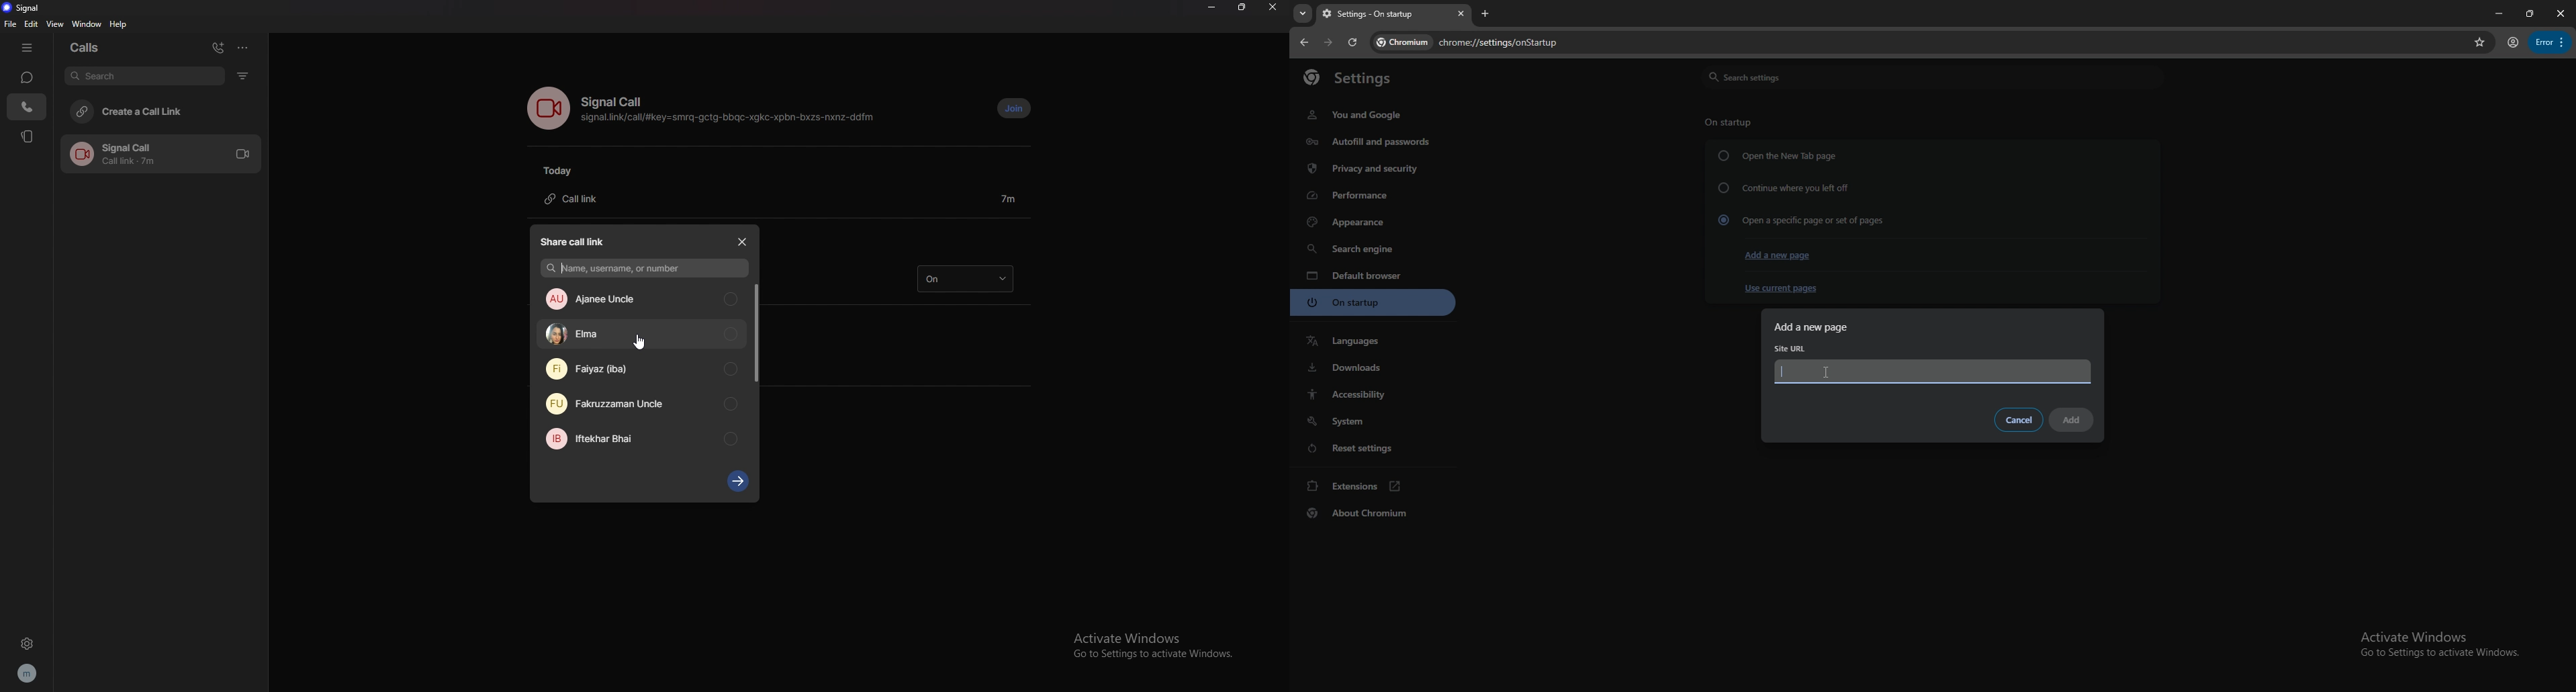  Describe the element at coordinates (642, 369) in the screenshot. I see `contact` at that location.